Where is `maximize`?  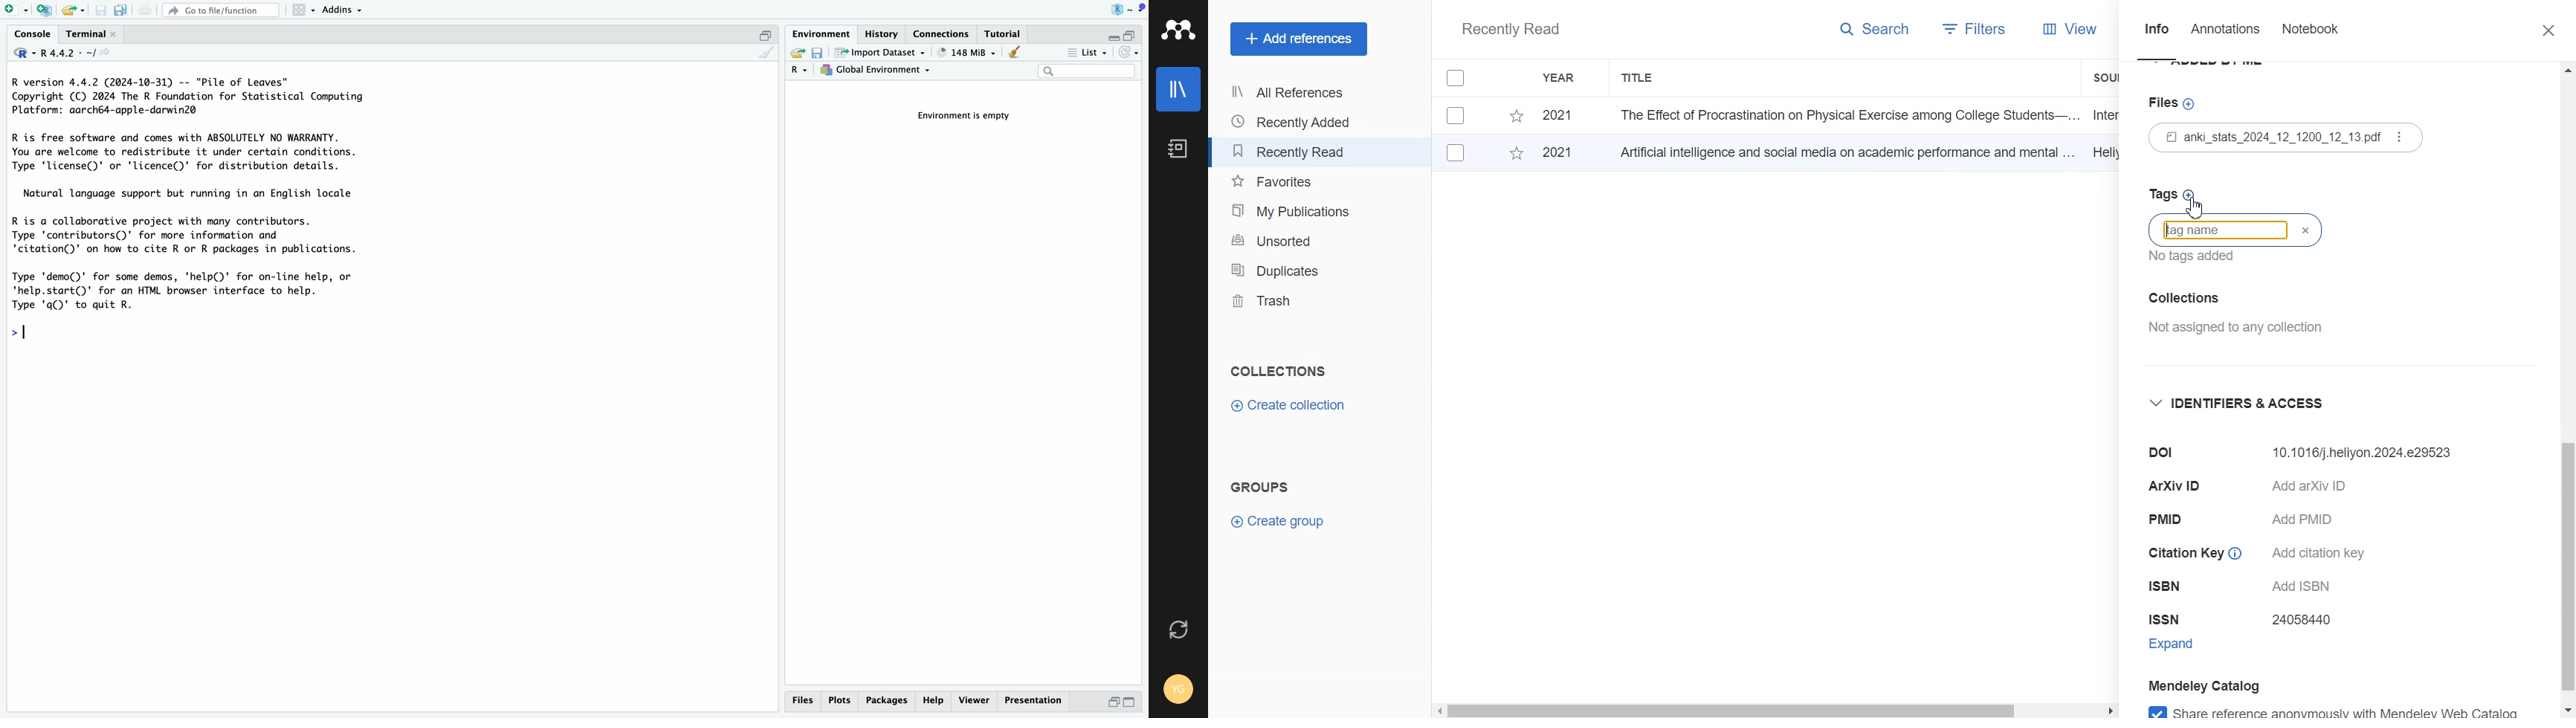 maximize is located at coordinates (1136, 703).